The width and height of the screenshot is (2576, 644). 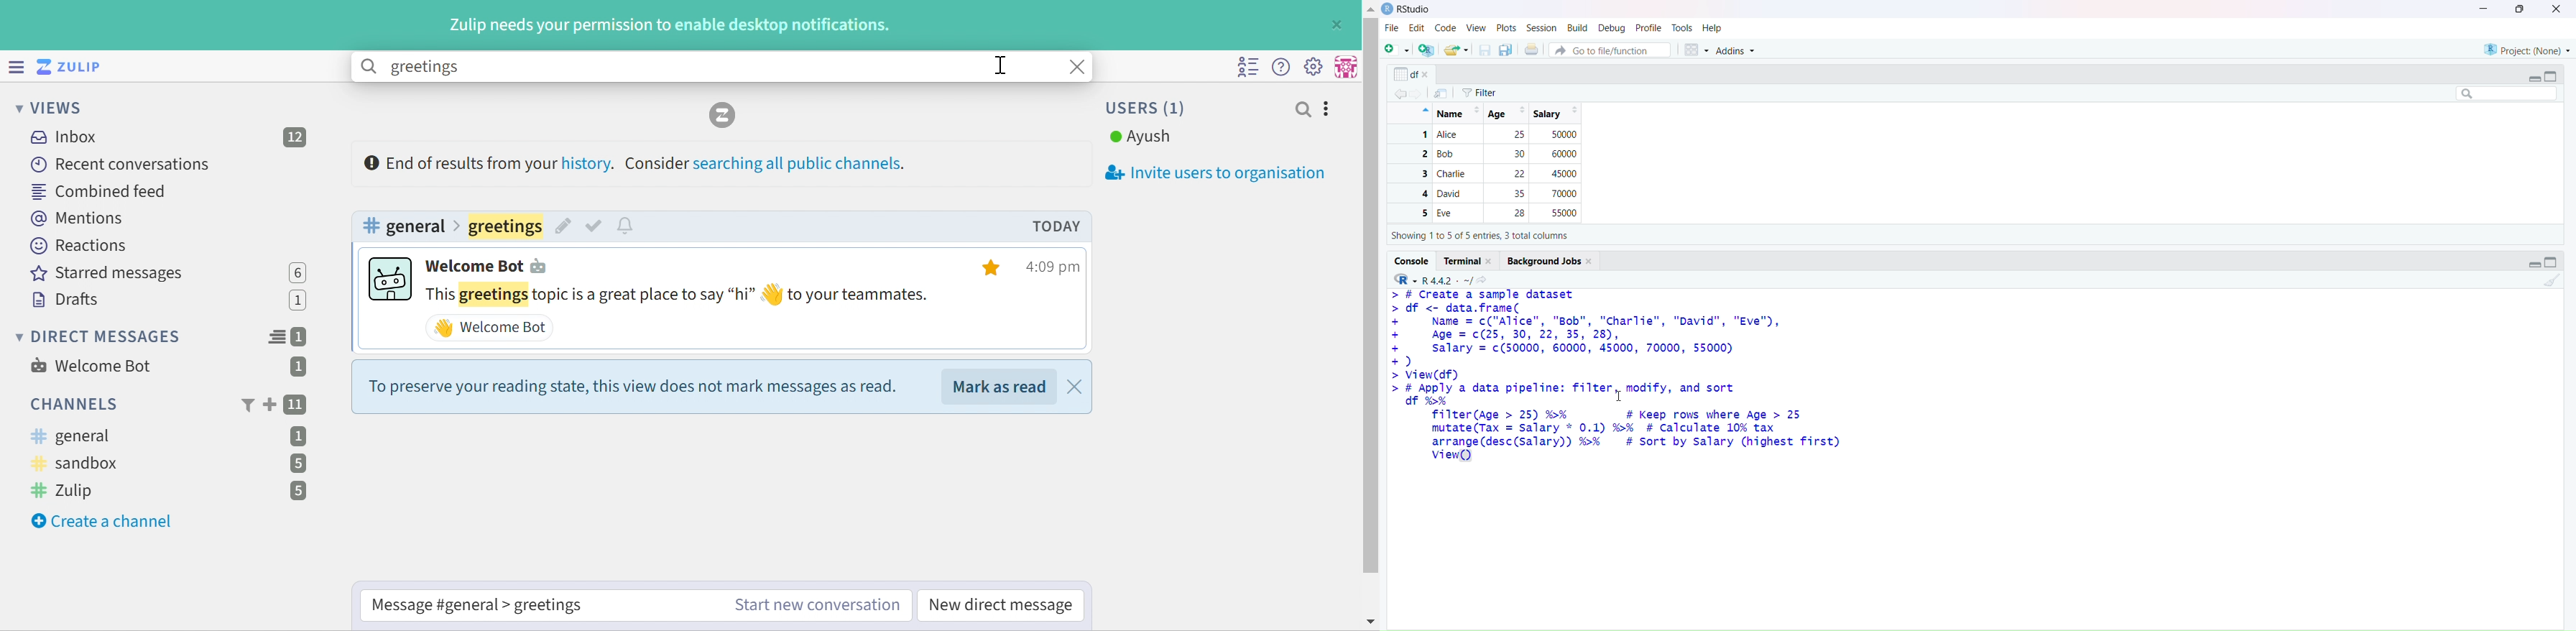 What do you see at coordinates (672, 26) in the screenshot?
I see `Zulip needs your permission to enable desktop notifications.` at bounding box center [672, 26].